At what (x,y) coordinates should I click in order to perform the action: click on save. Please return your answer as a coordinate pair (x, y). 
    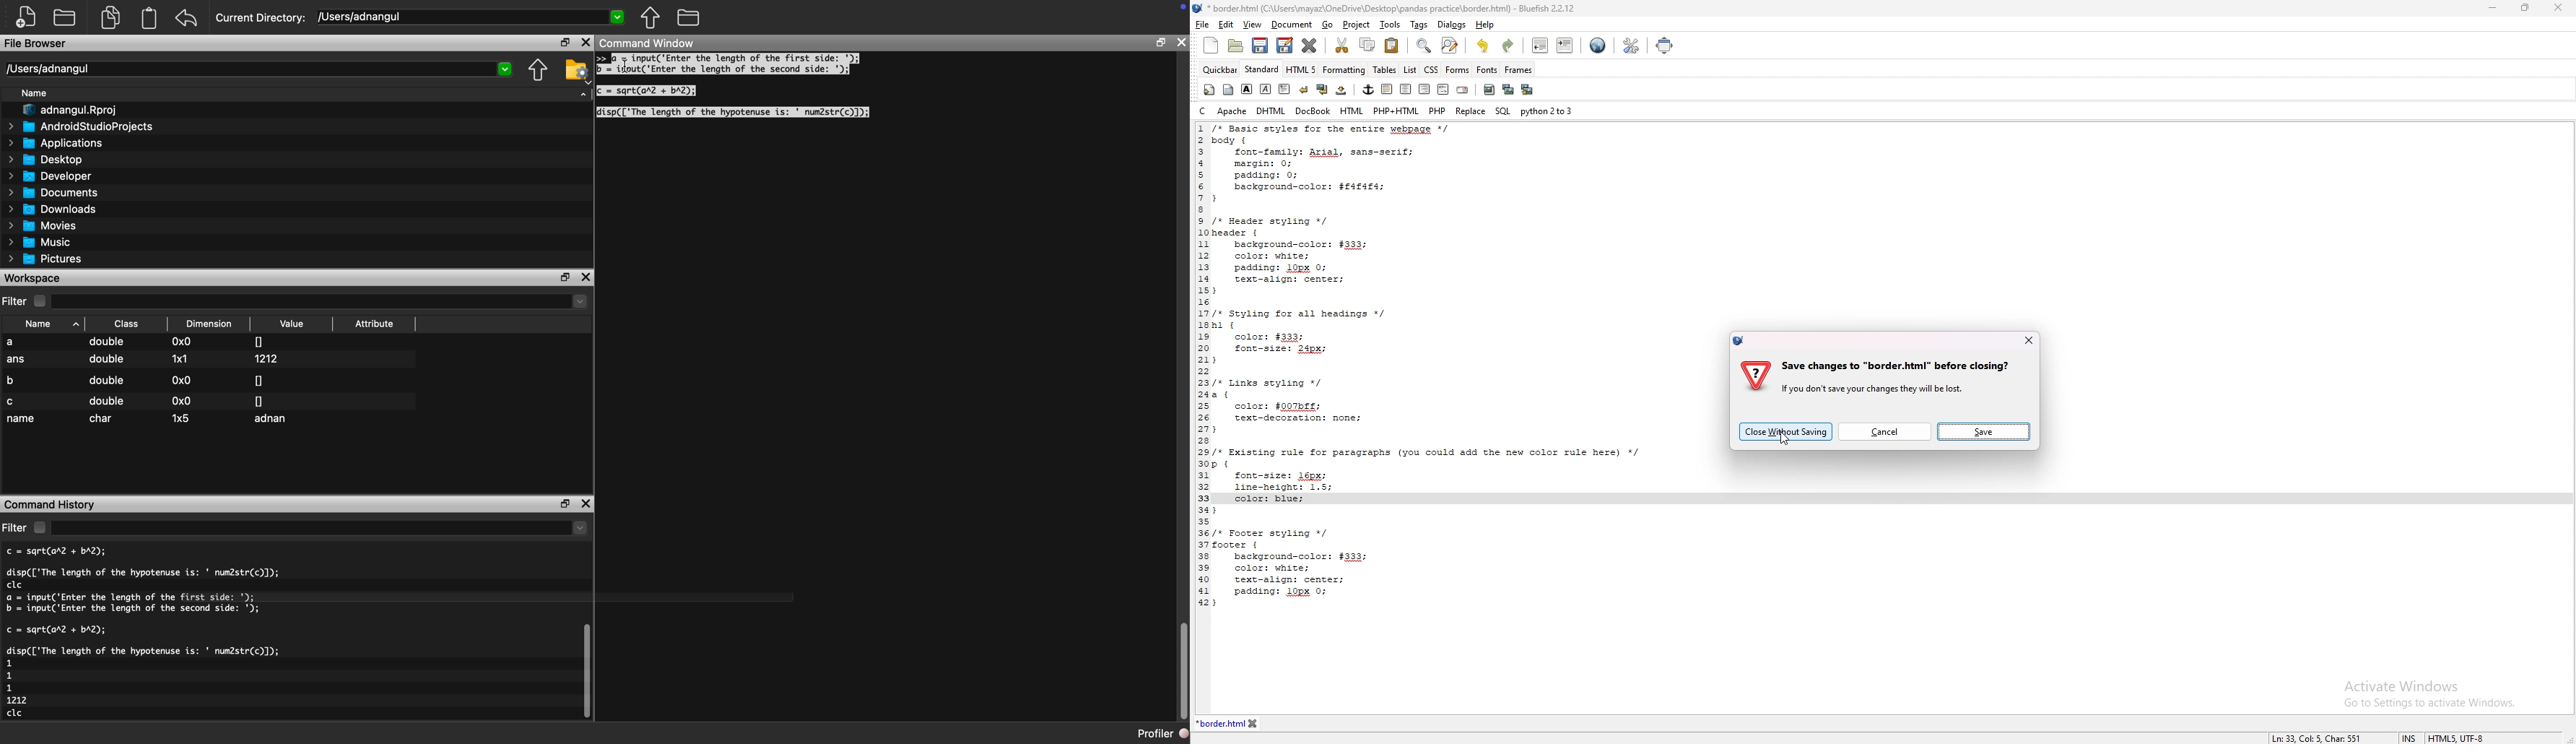
    Looking at the image, I should click on (1261, 46).